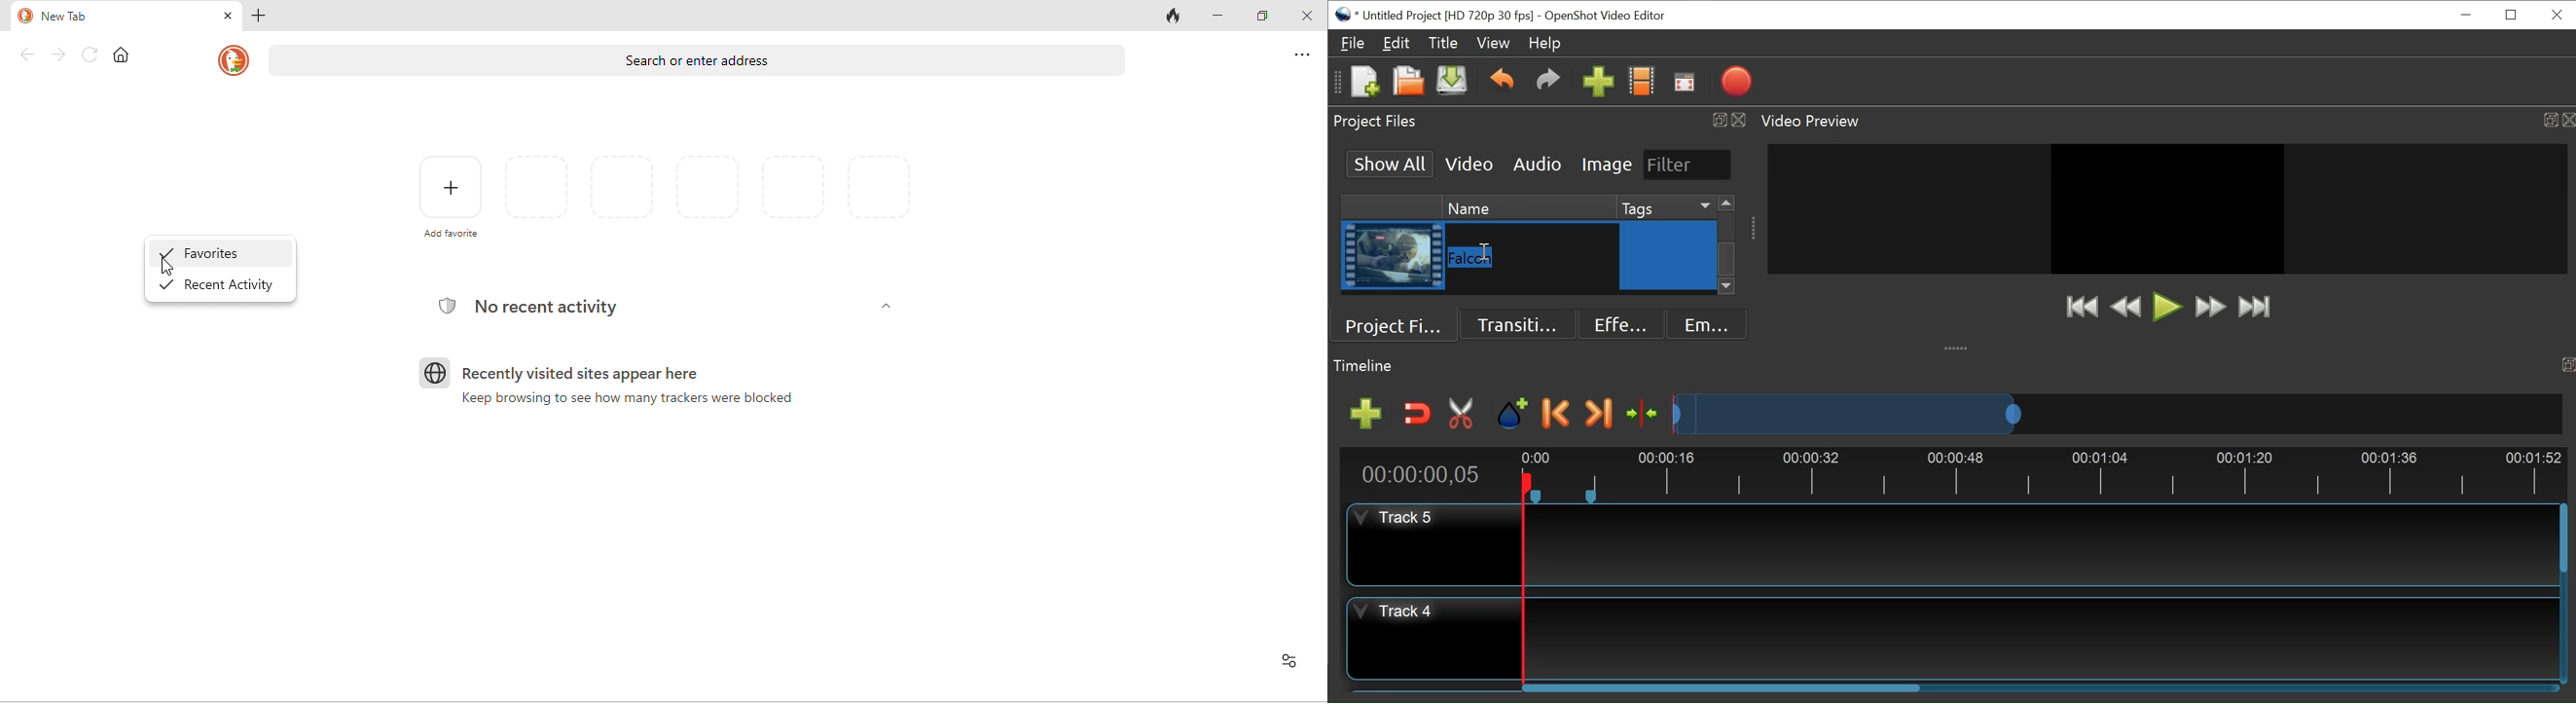  Describe the element at coordinates (1308, 18) in the screenshot. I see `close` at that location.